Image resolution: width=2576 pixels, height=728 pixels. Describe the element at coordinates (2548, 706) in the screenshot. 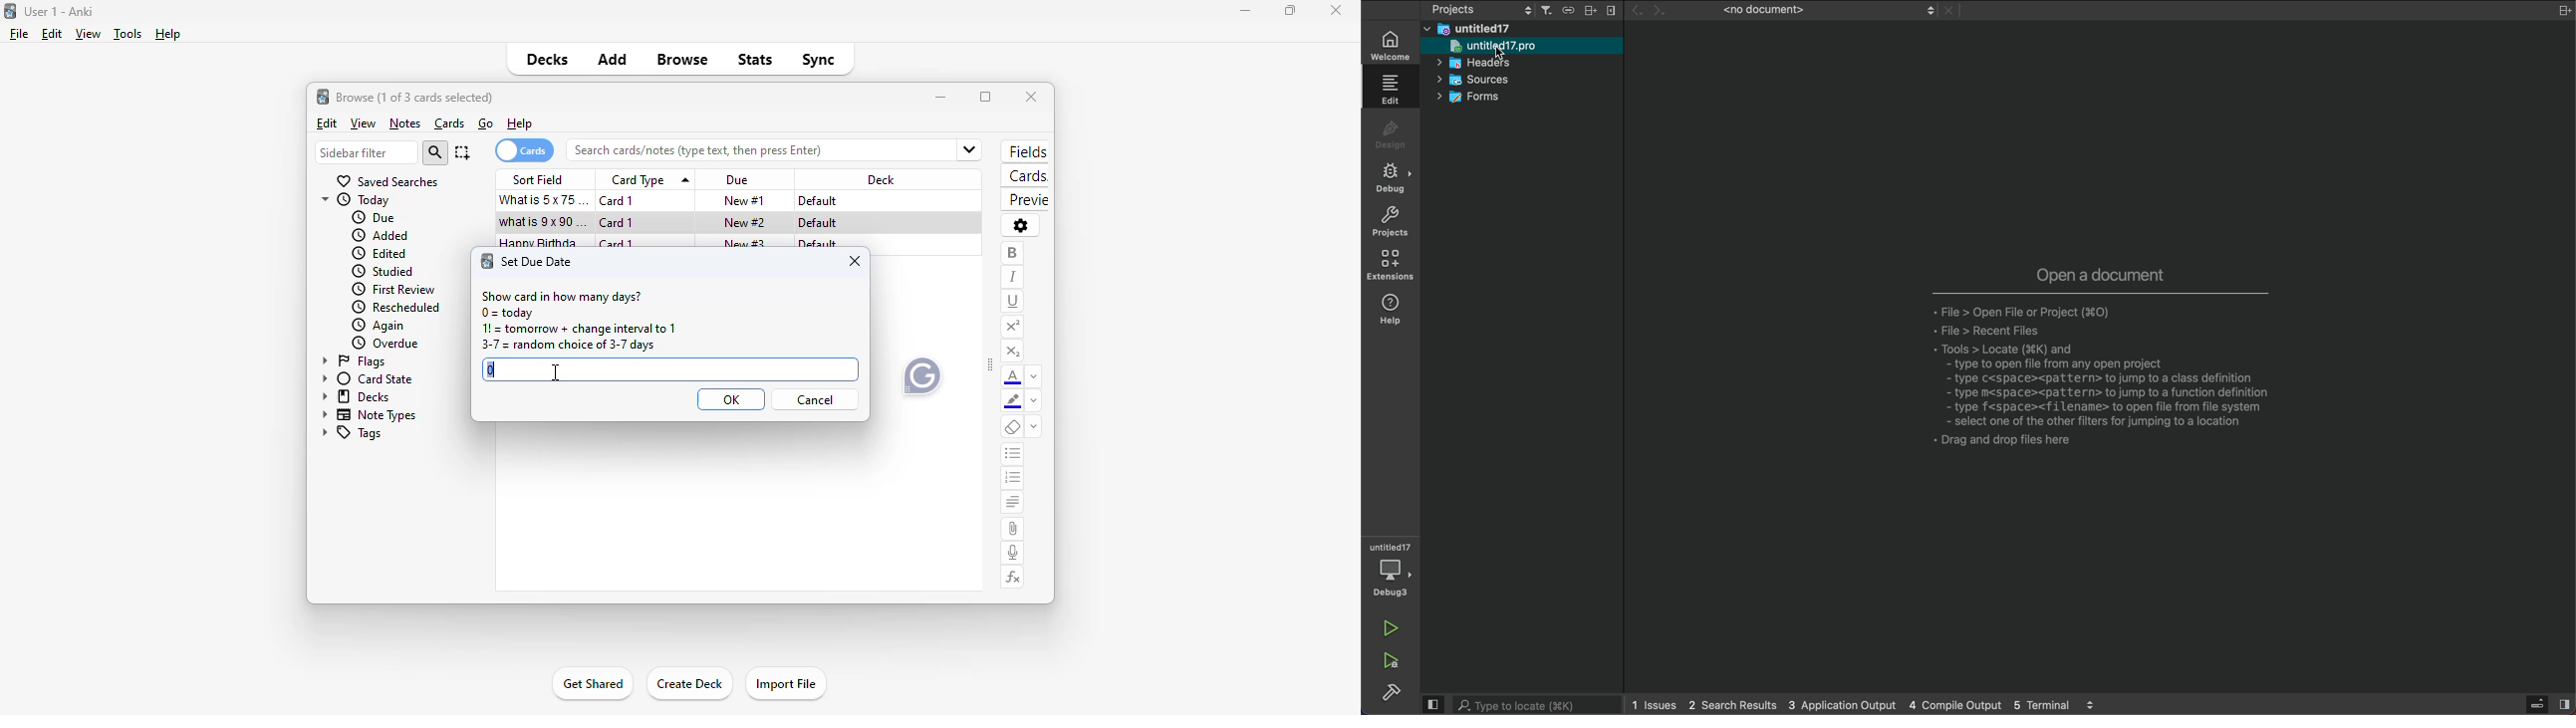

I see `sidebar toggle` at that location.